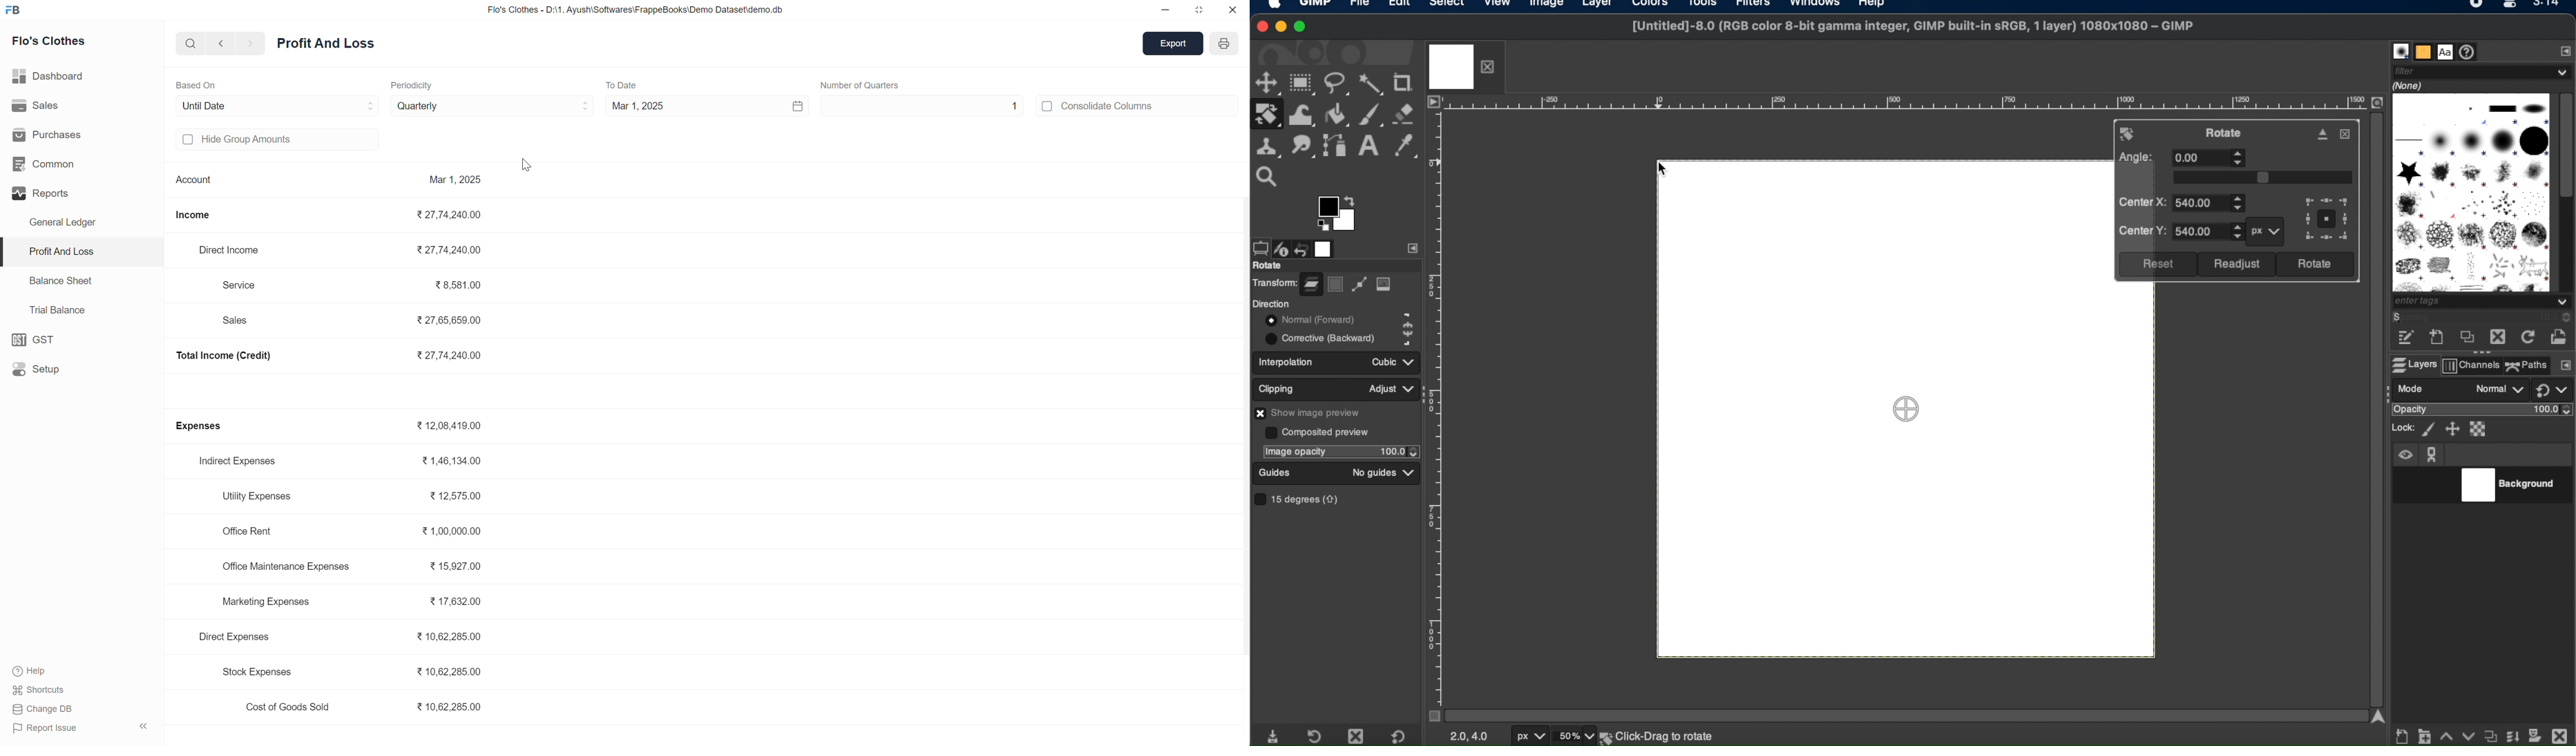  What do you see at coordinates (254, 673) in the screenshot?
I see `Stock Expenses` at bounding box center [254, 673].